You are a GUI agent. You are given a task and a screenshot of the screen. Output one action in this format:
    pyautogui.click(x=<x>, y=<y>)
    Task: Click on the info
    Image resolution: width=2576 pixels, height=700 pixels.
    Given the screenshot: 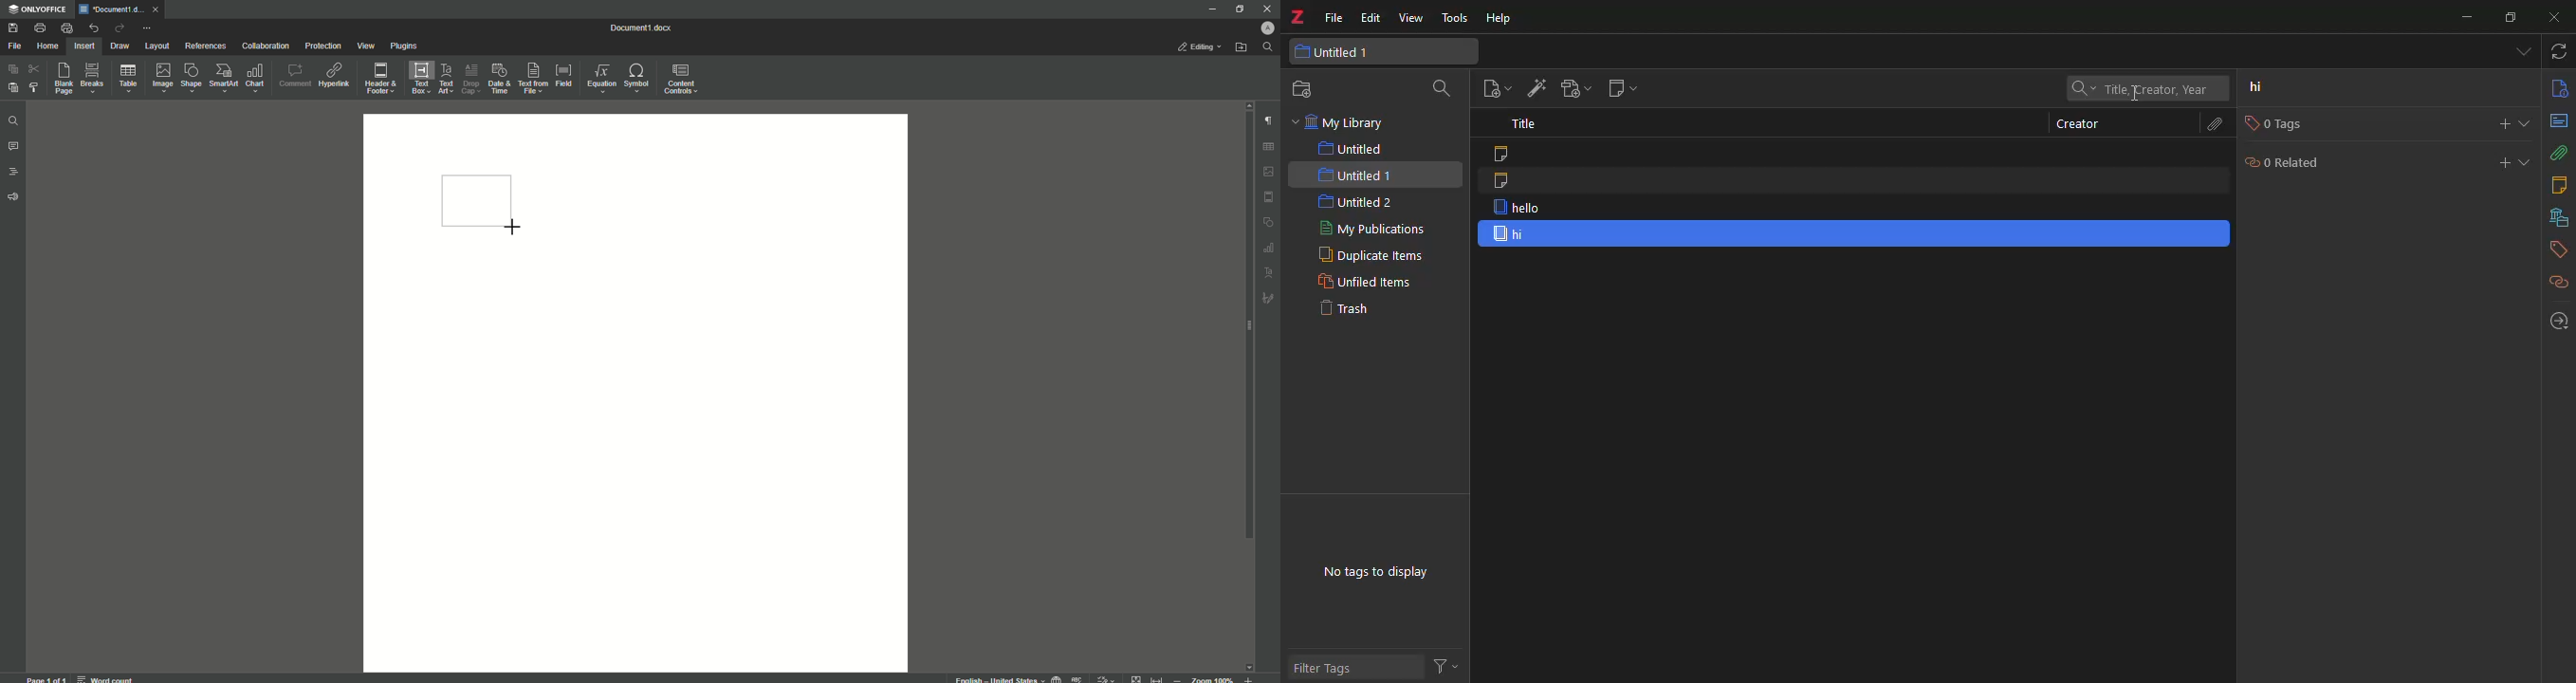 What is the action you would take?
    pyautogui.click(x=2559, y=87)
    